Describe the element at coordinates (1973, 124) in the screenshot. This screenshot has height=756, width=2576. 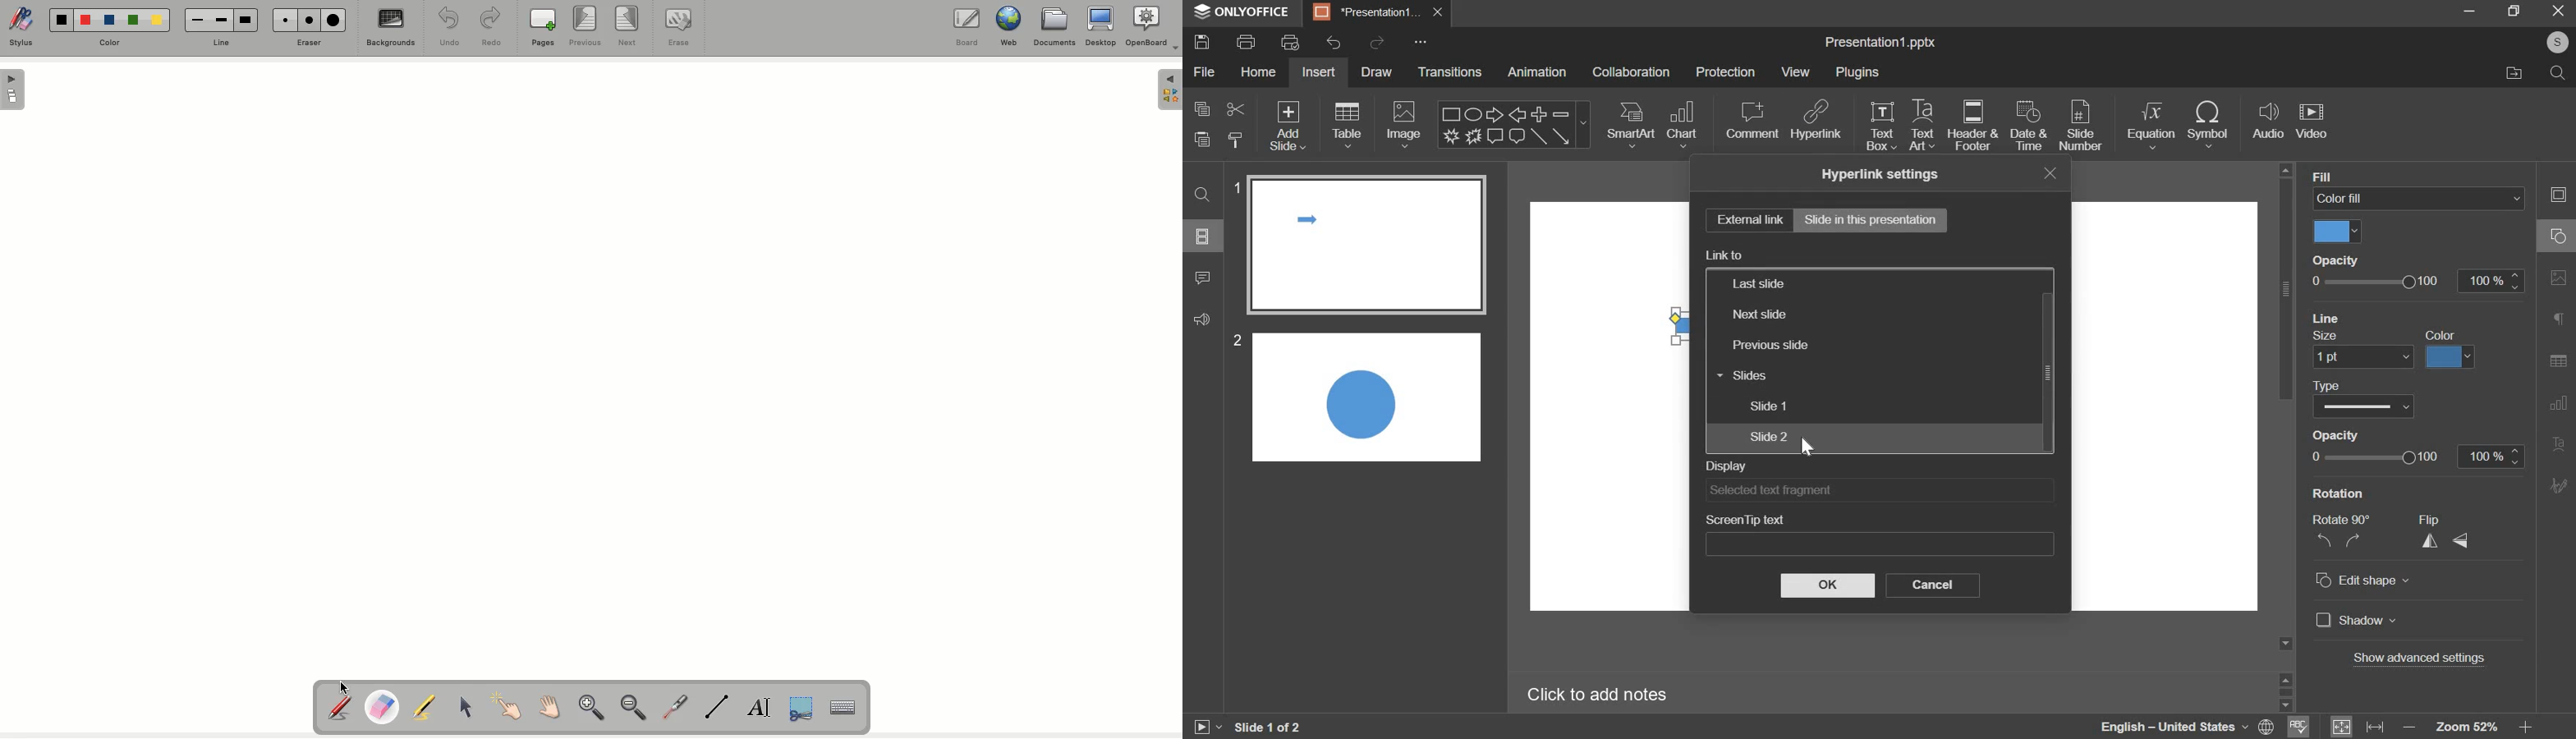
I see `header & footer` at that location.